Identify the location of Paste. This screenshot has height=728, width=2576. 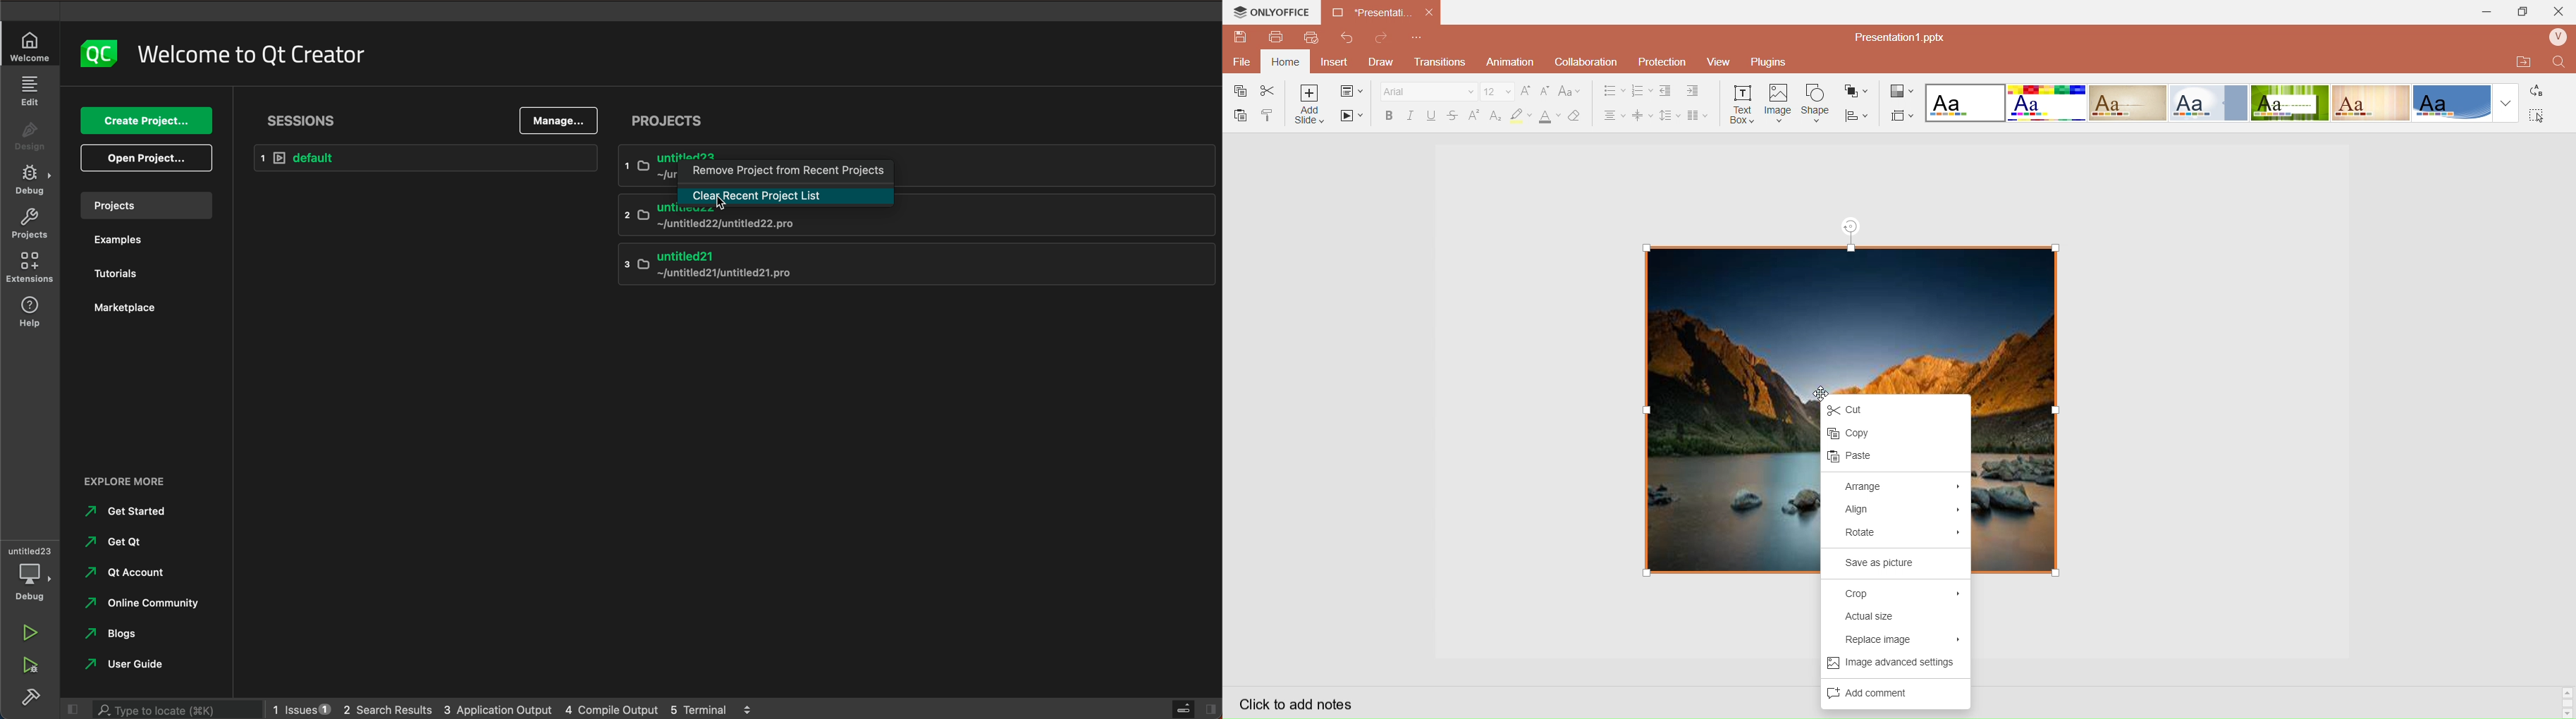
(1242, 117).